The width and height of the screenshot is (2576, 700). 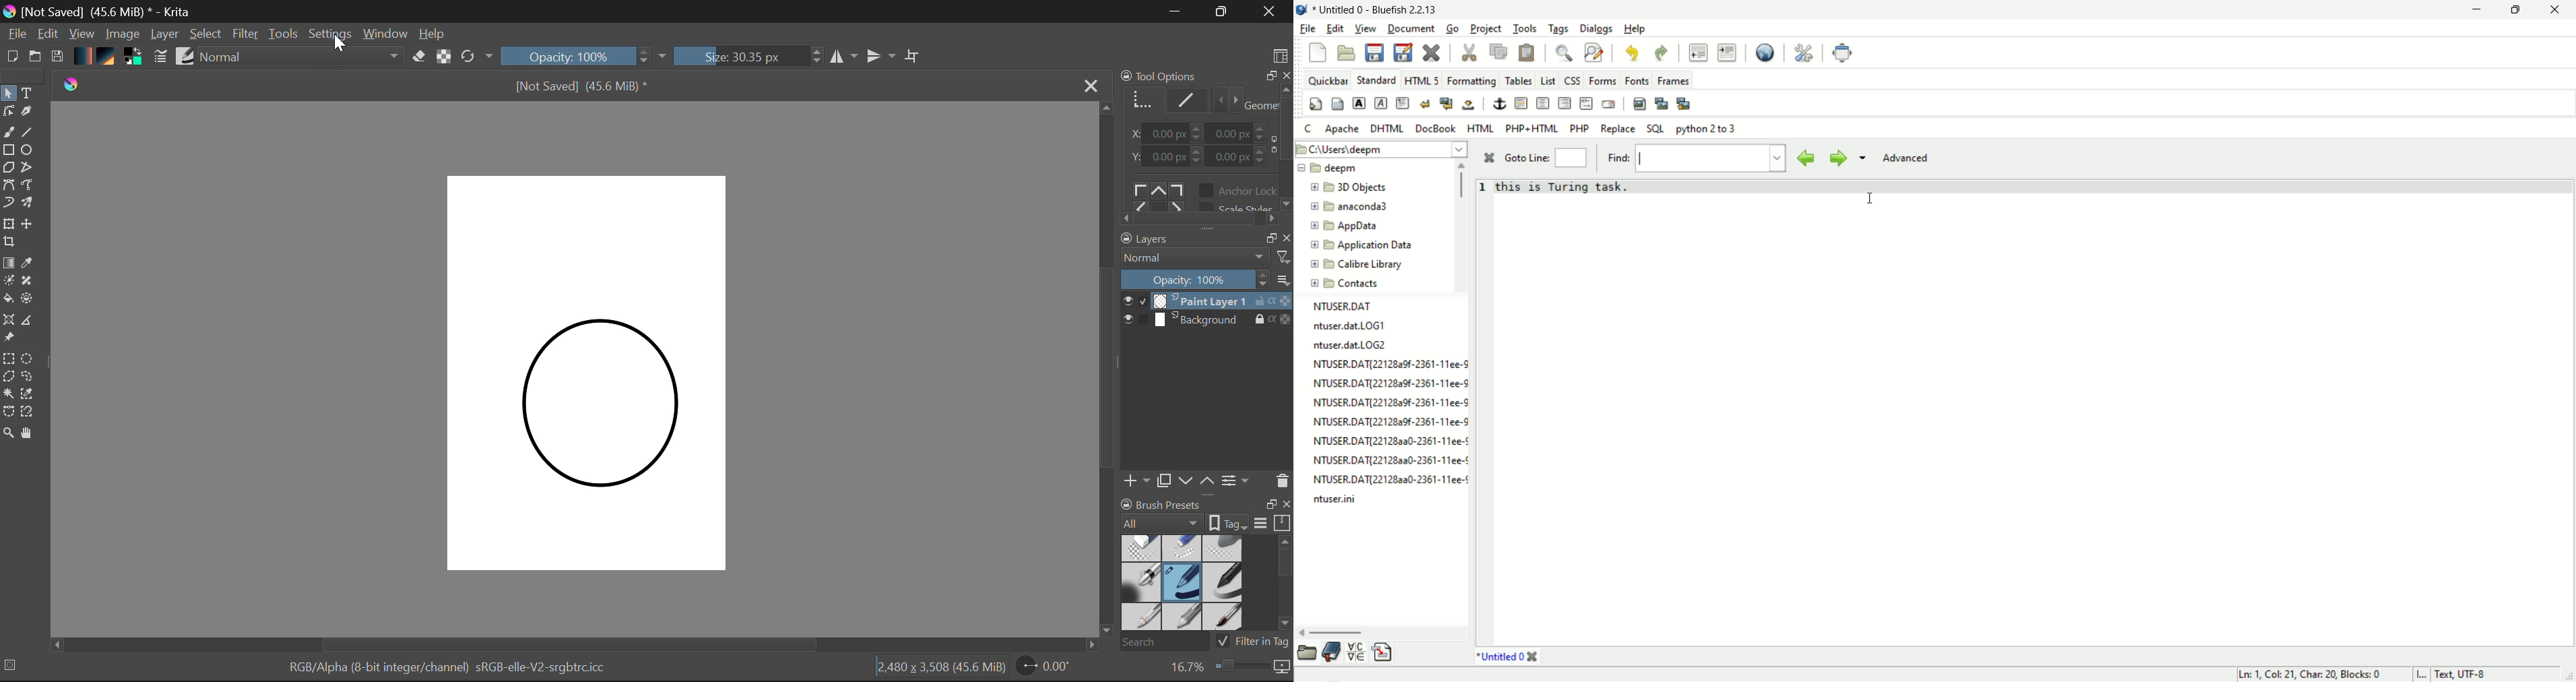 What do you see at coordinates (1639, 82) in the screenshot?
I see `Fonts` at bounding box center [1639, 82].